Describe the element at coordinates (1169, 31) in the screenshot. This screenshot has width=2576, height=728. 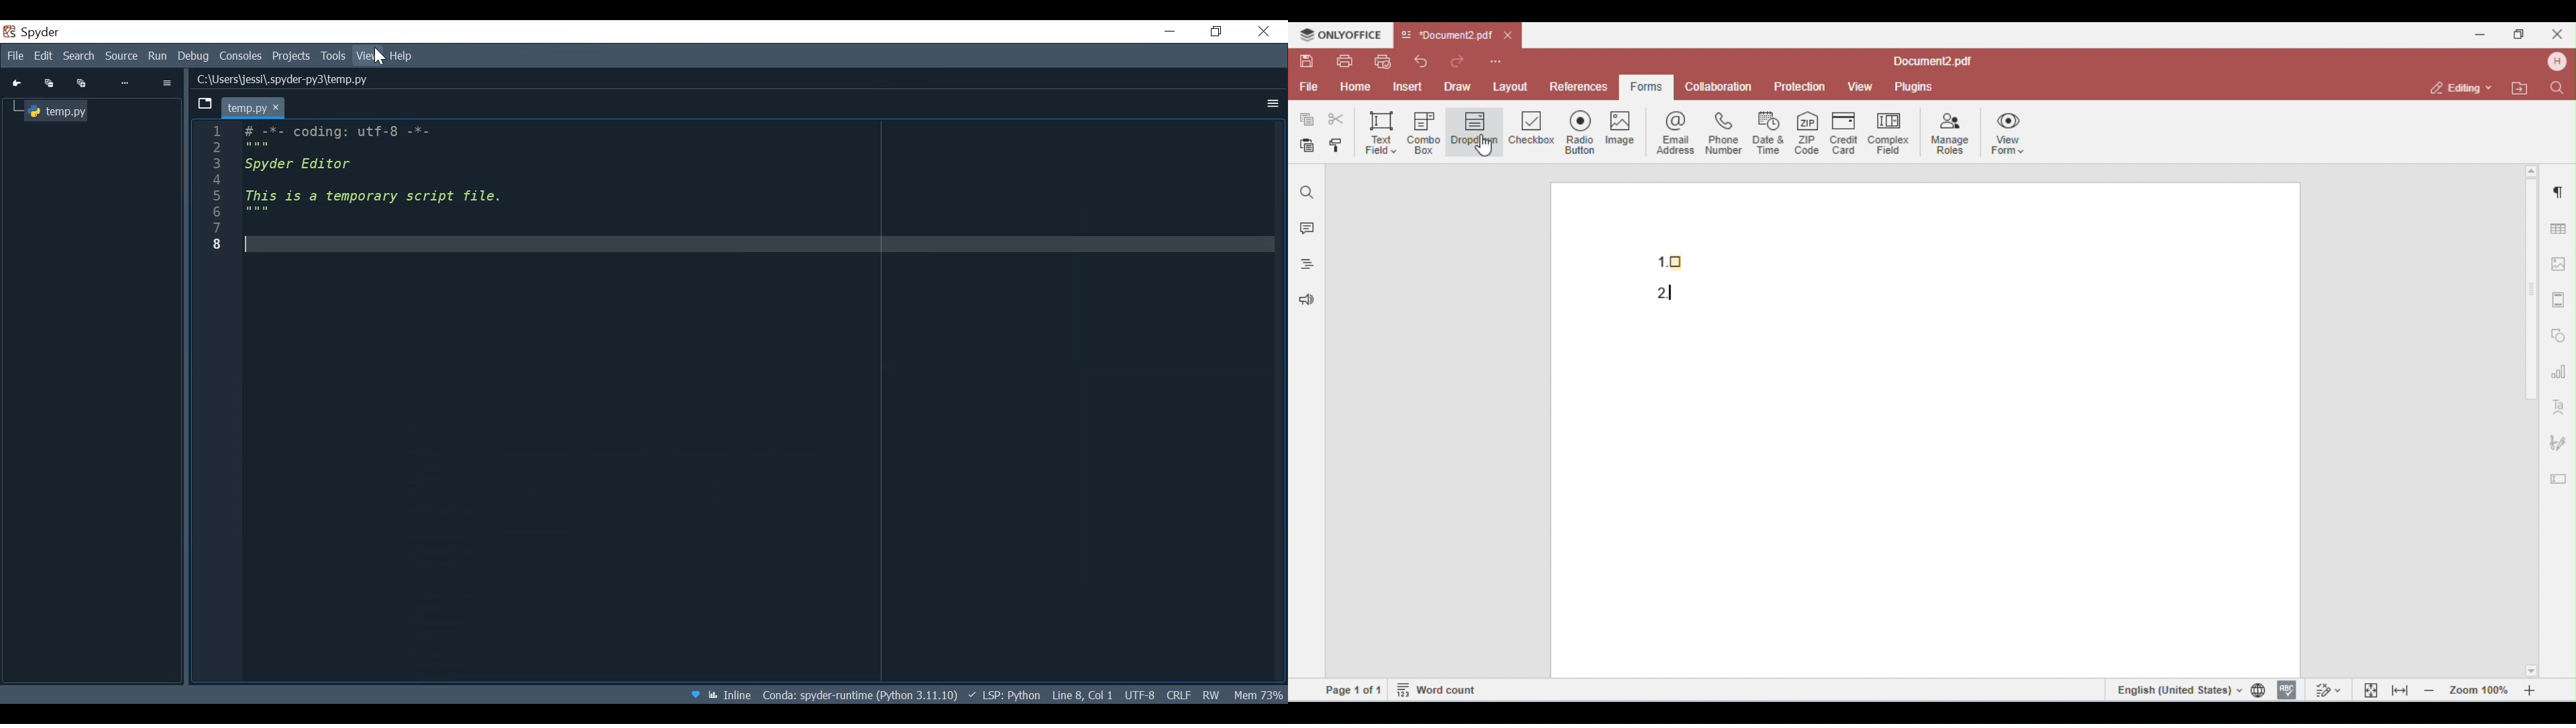
I see `Minimize` at that location.